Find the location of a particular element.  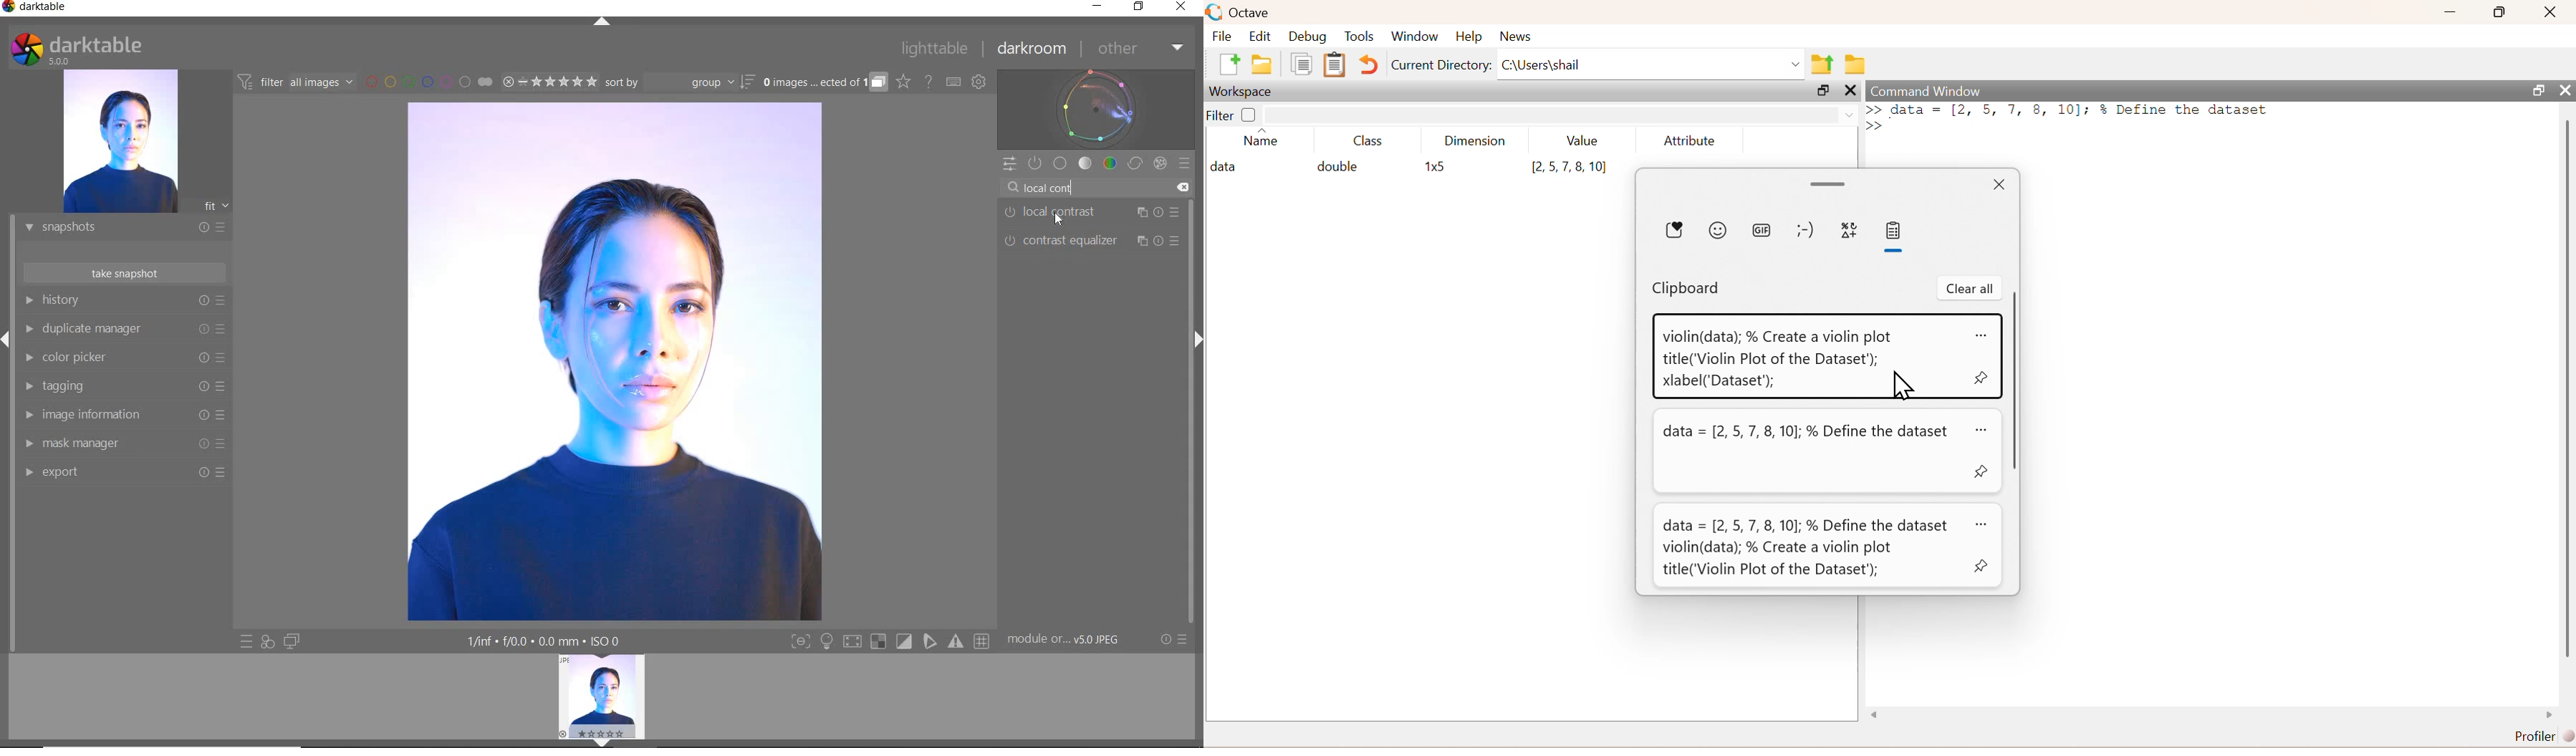

command window is located at coordinates (1928, 91).